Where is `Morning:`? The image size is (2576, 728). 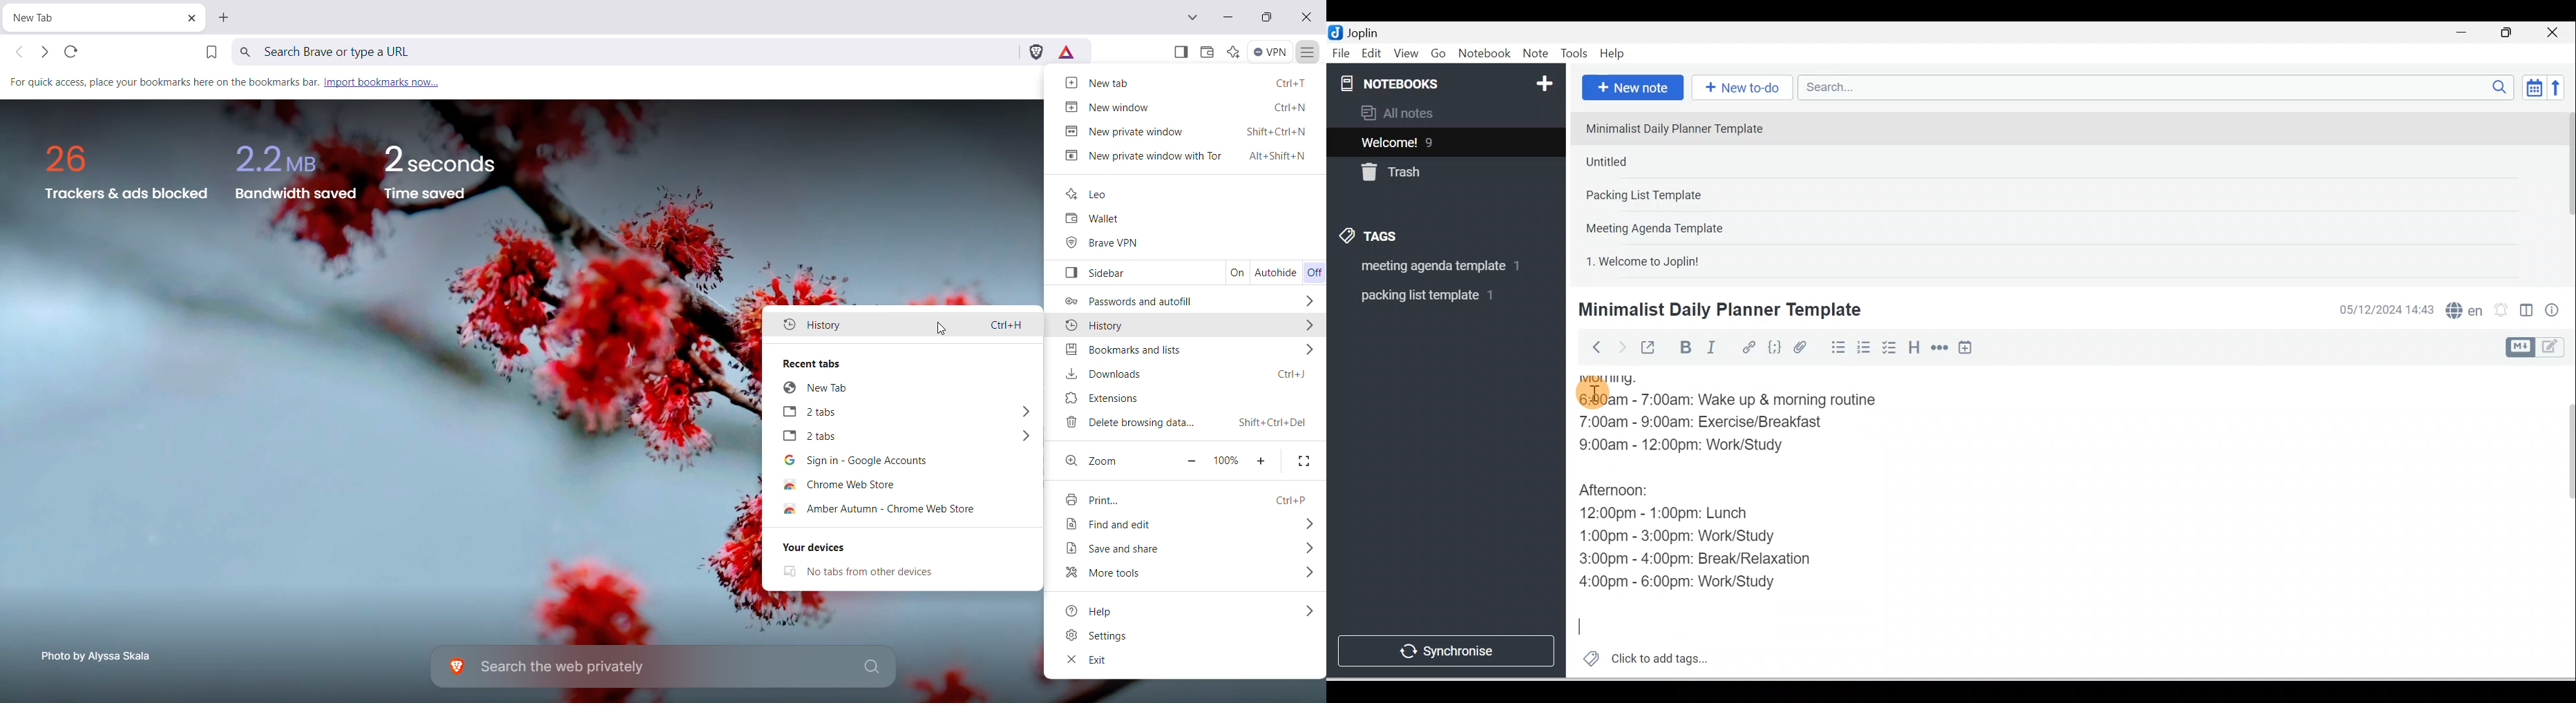 Morning: is located at coordinates (1623, 379).